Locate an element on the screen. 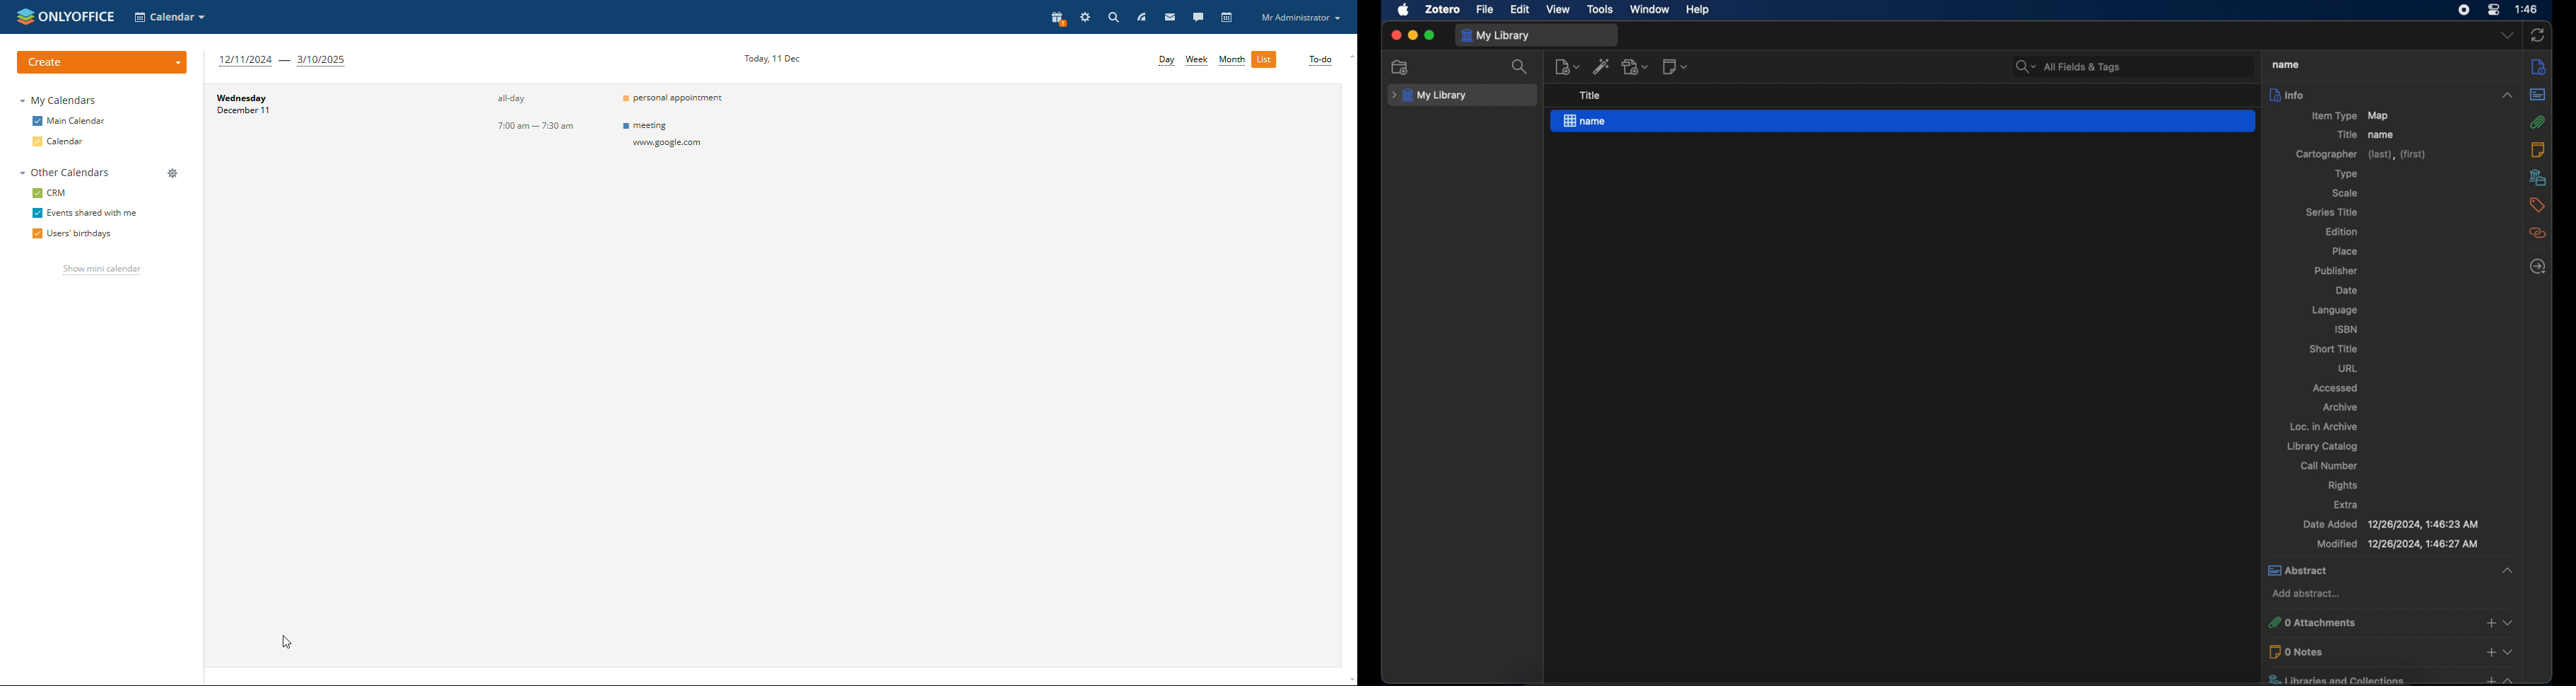 Image resolution: width=2576 pixels, height=700 pixels. new collection is located at coordinates (1402, 67).